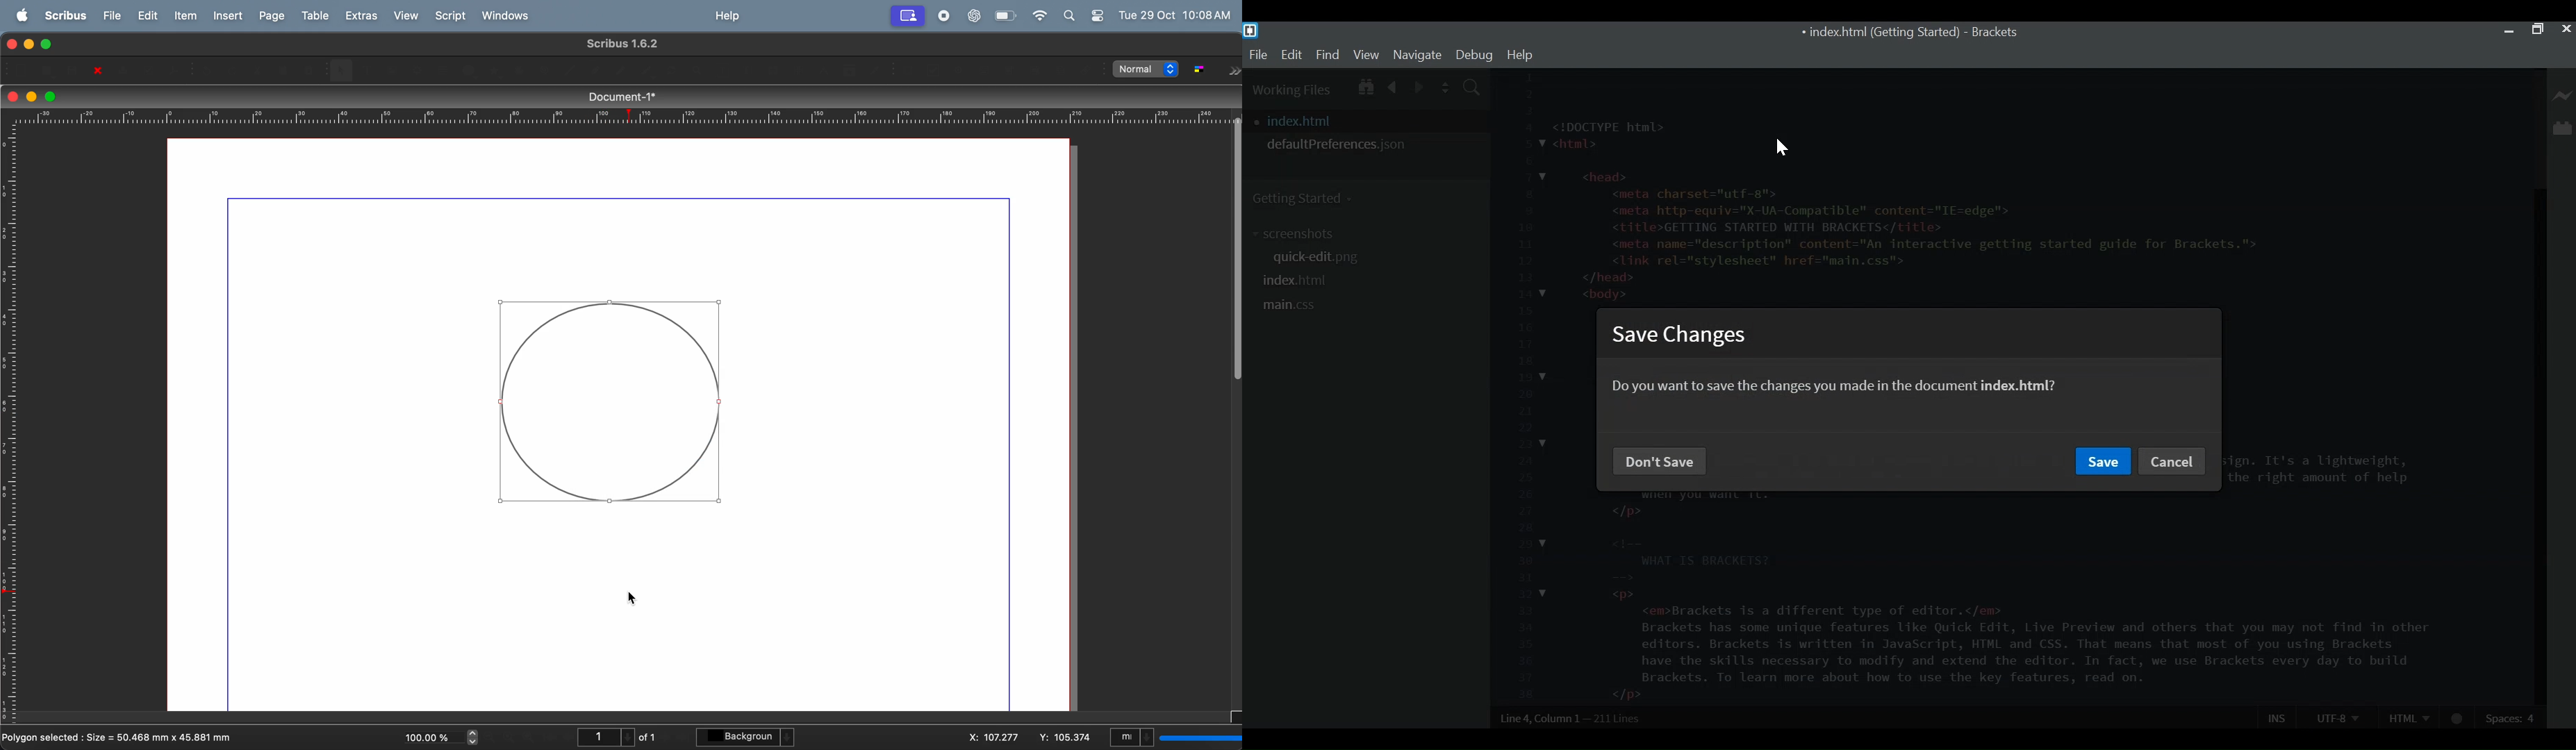 The image size is (2576, 756). Describe the element at coordinates (510, 16) in the screenshot. I see `windows` at that location.